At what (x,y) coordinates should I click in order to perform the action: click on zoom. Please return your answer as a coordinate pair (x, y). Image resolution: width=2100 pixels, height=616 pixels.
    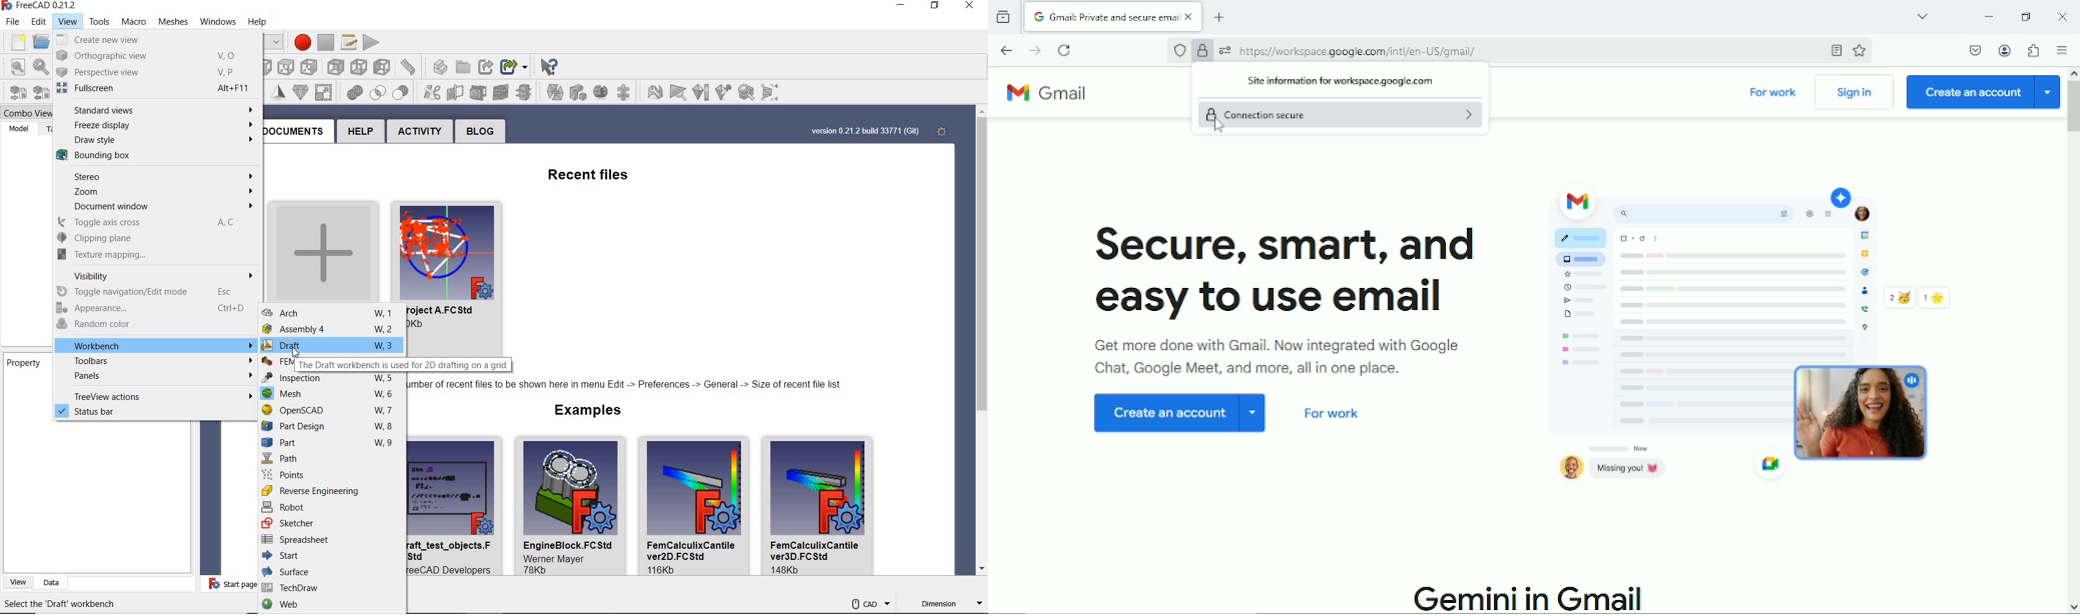
    Looking at the image, I should click on (154, 192).